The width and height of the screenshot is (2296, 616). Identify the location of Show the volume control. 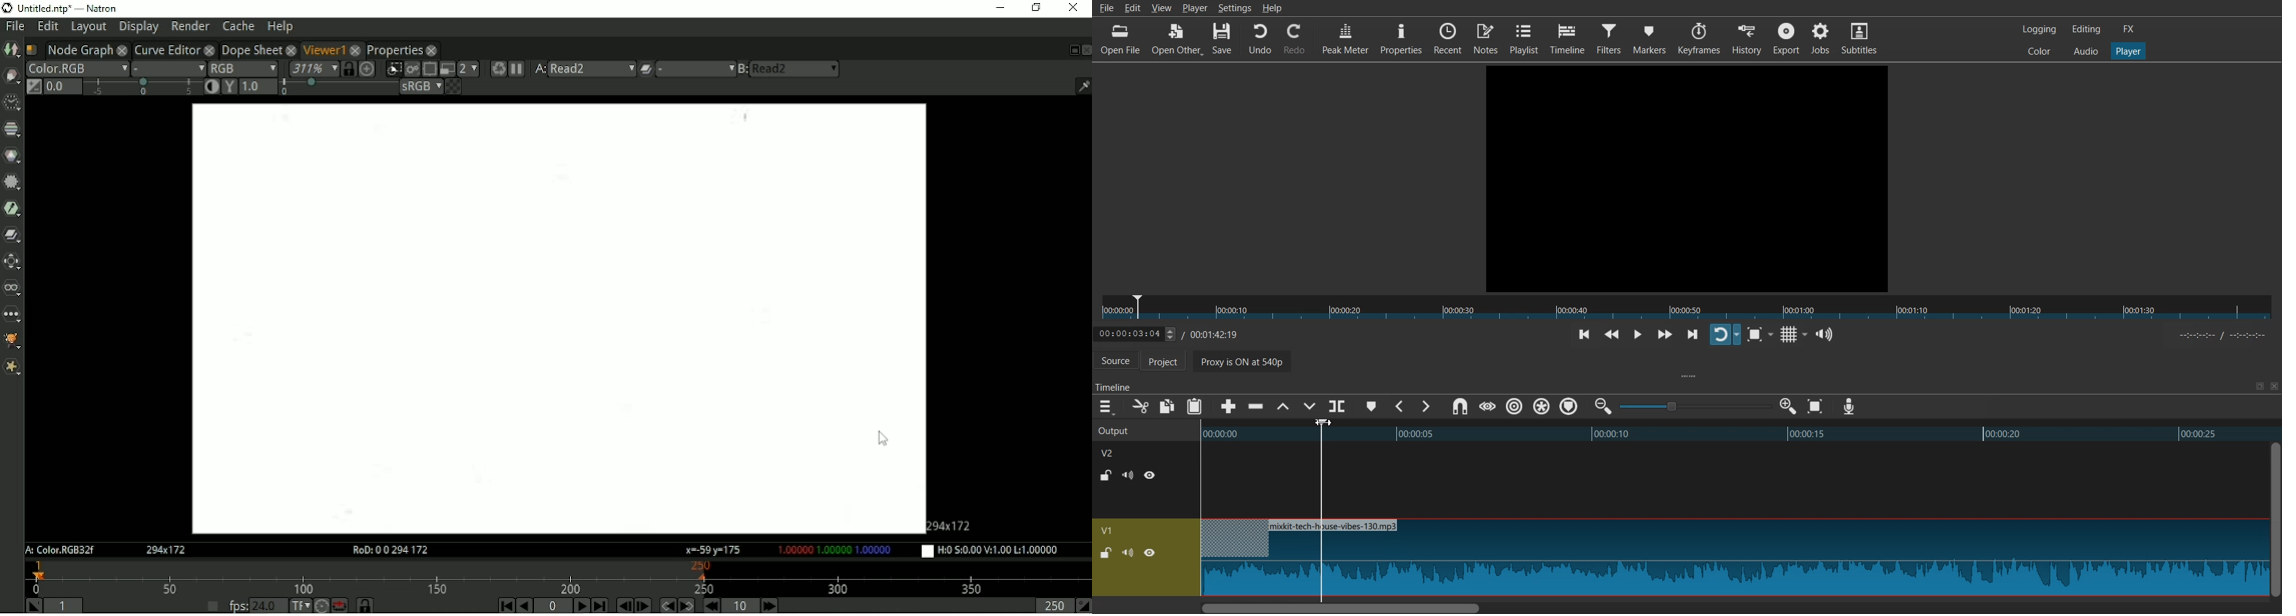
(1825, 335).